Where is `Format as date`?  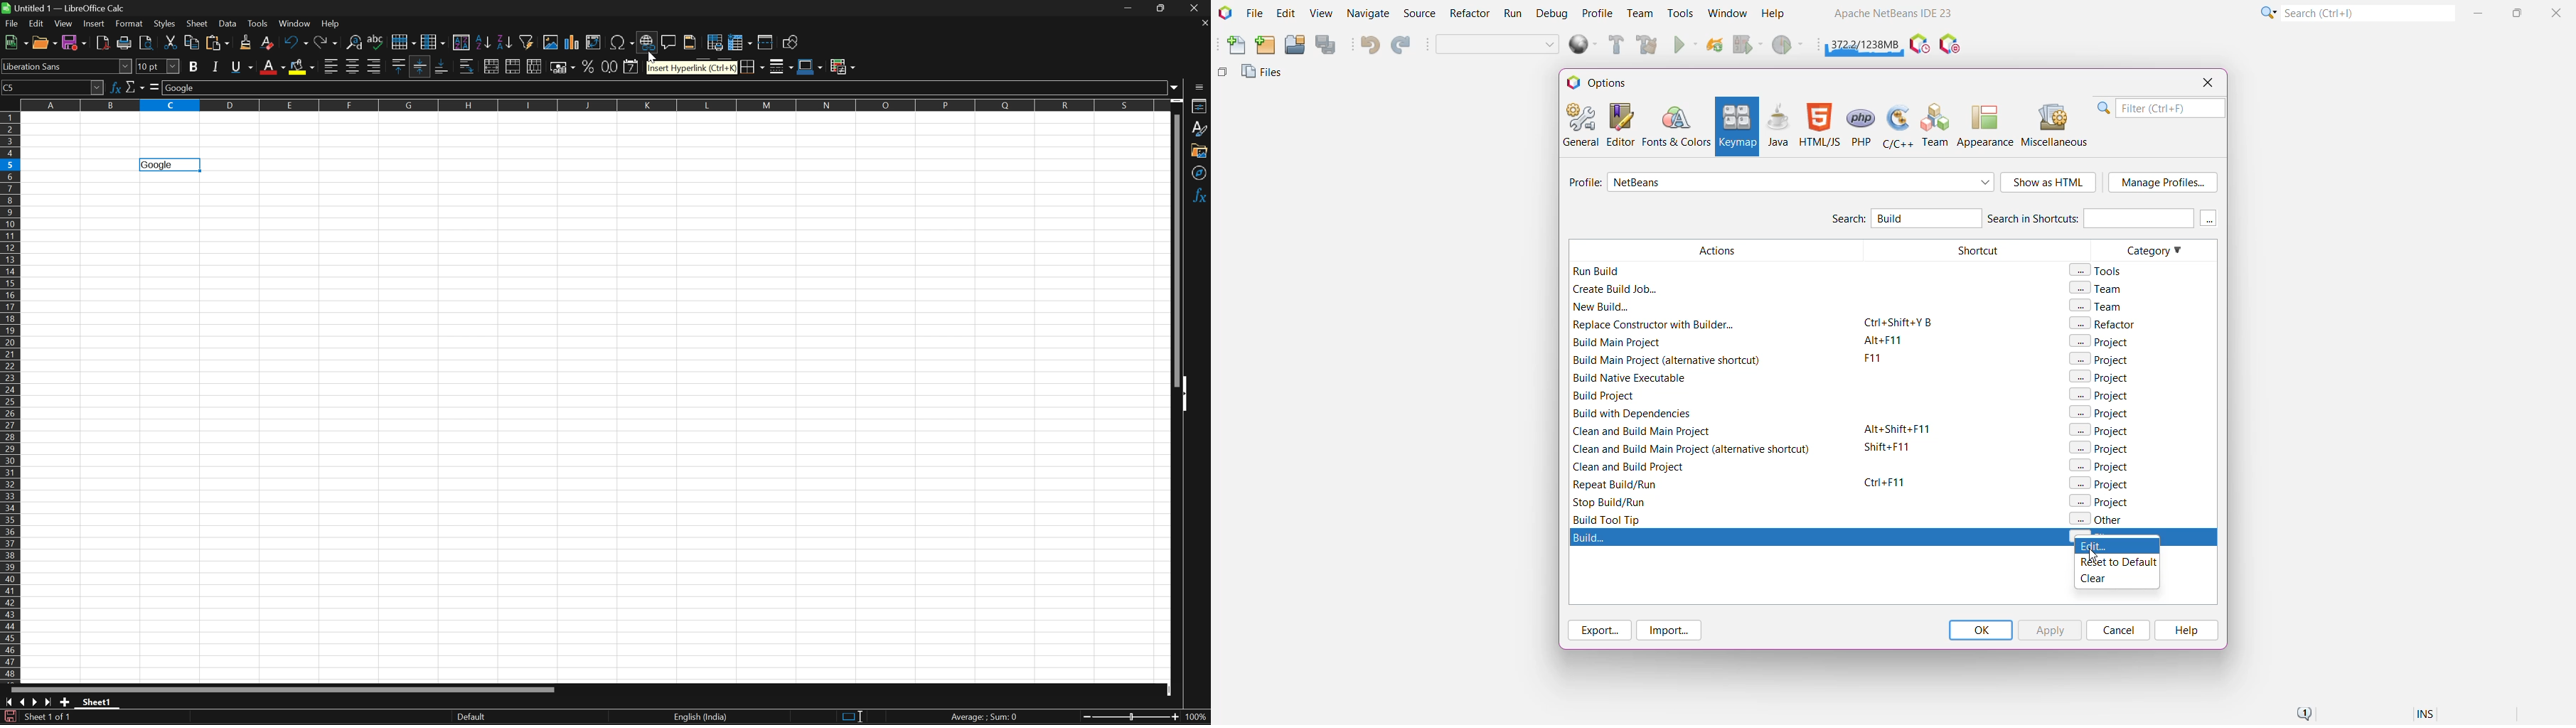 Format as date is located at coordinates (632, 67).